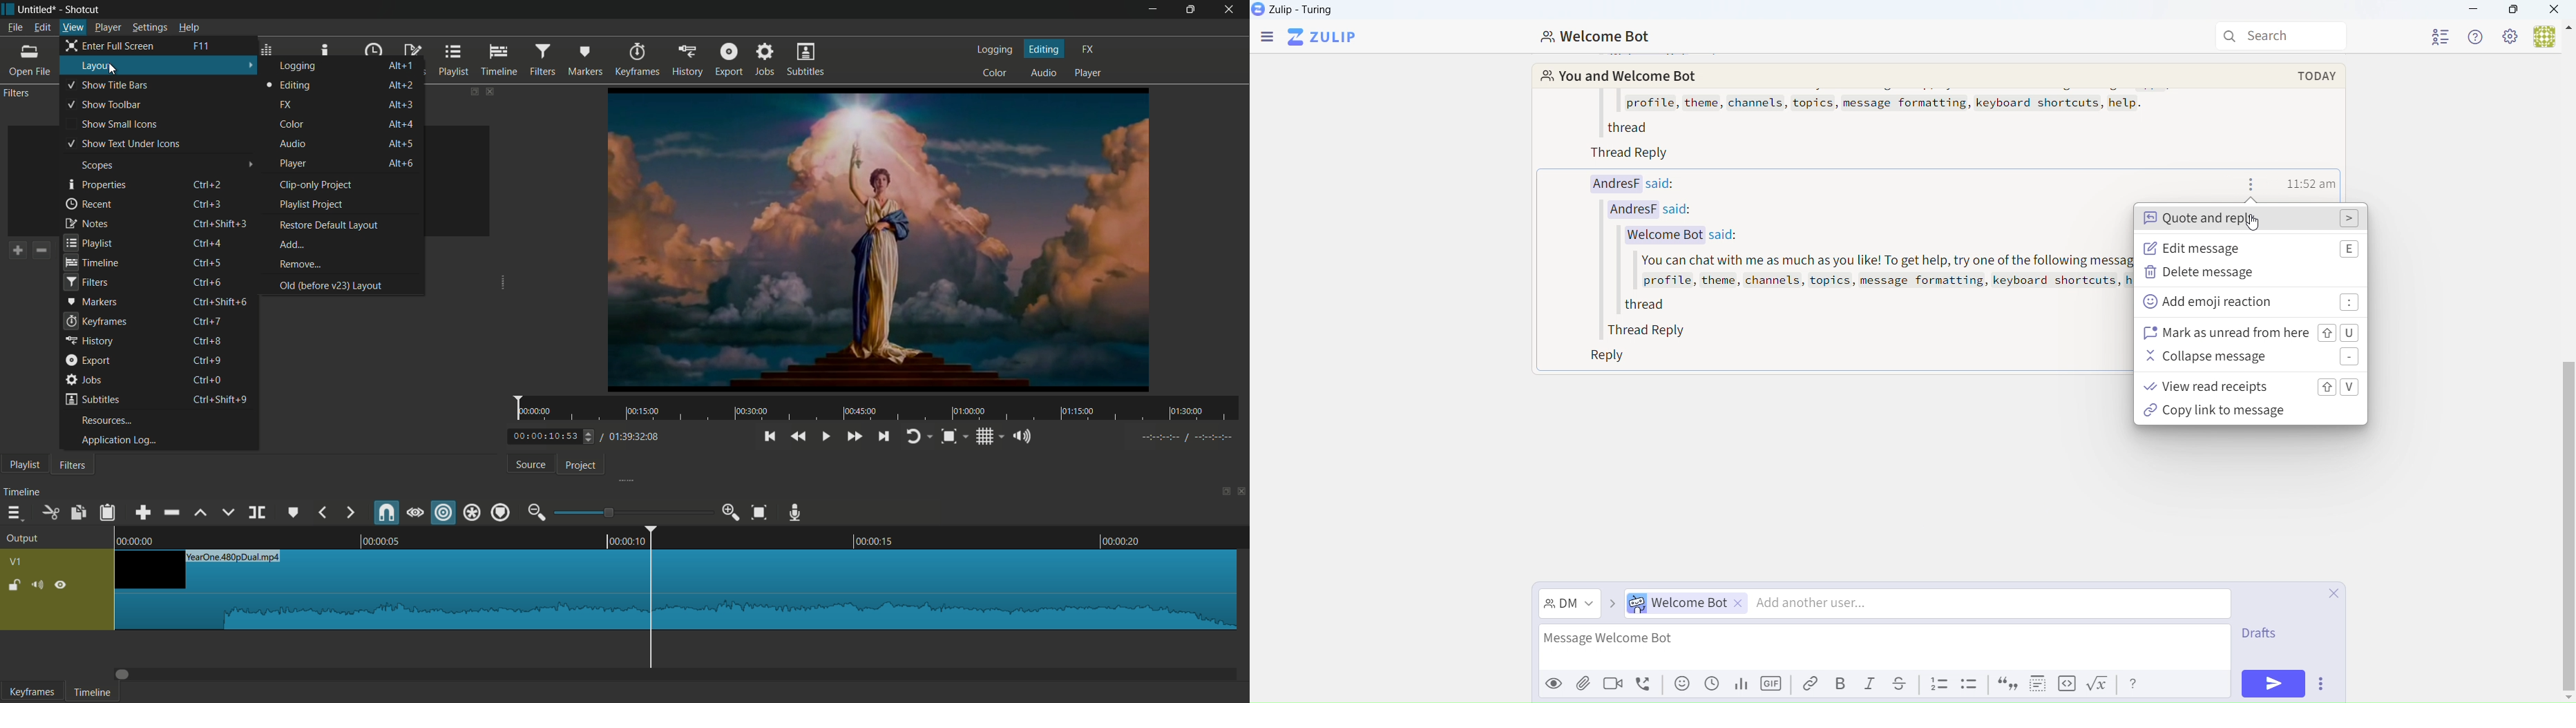  What do you see at coordinates (32, 692) in the screenshot?
I see `keyframes` at bounding box center [32, 692].